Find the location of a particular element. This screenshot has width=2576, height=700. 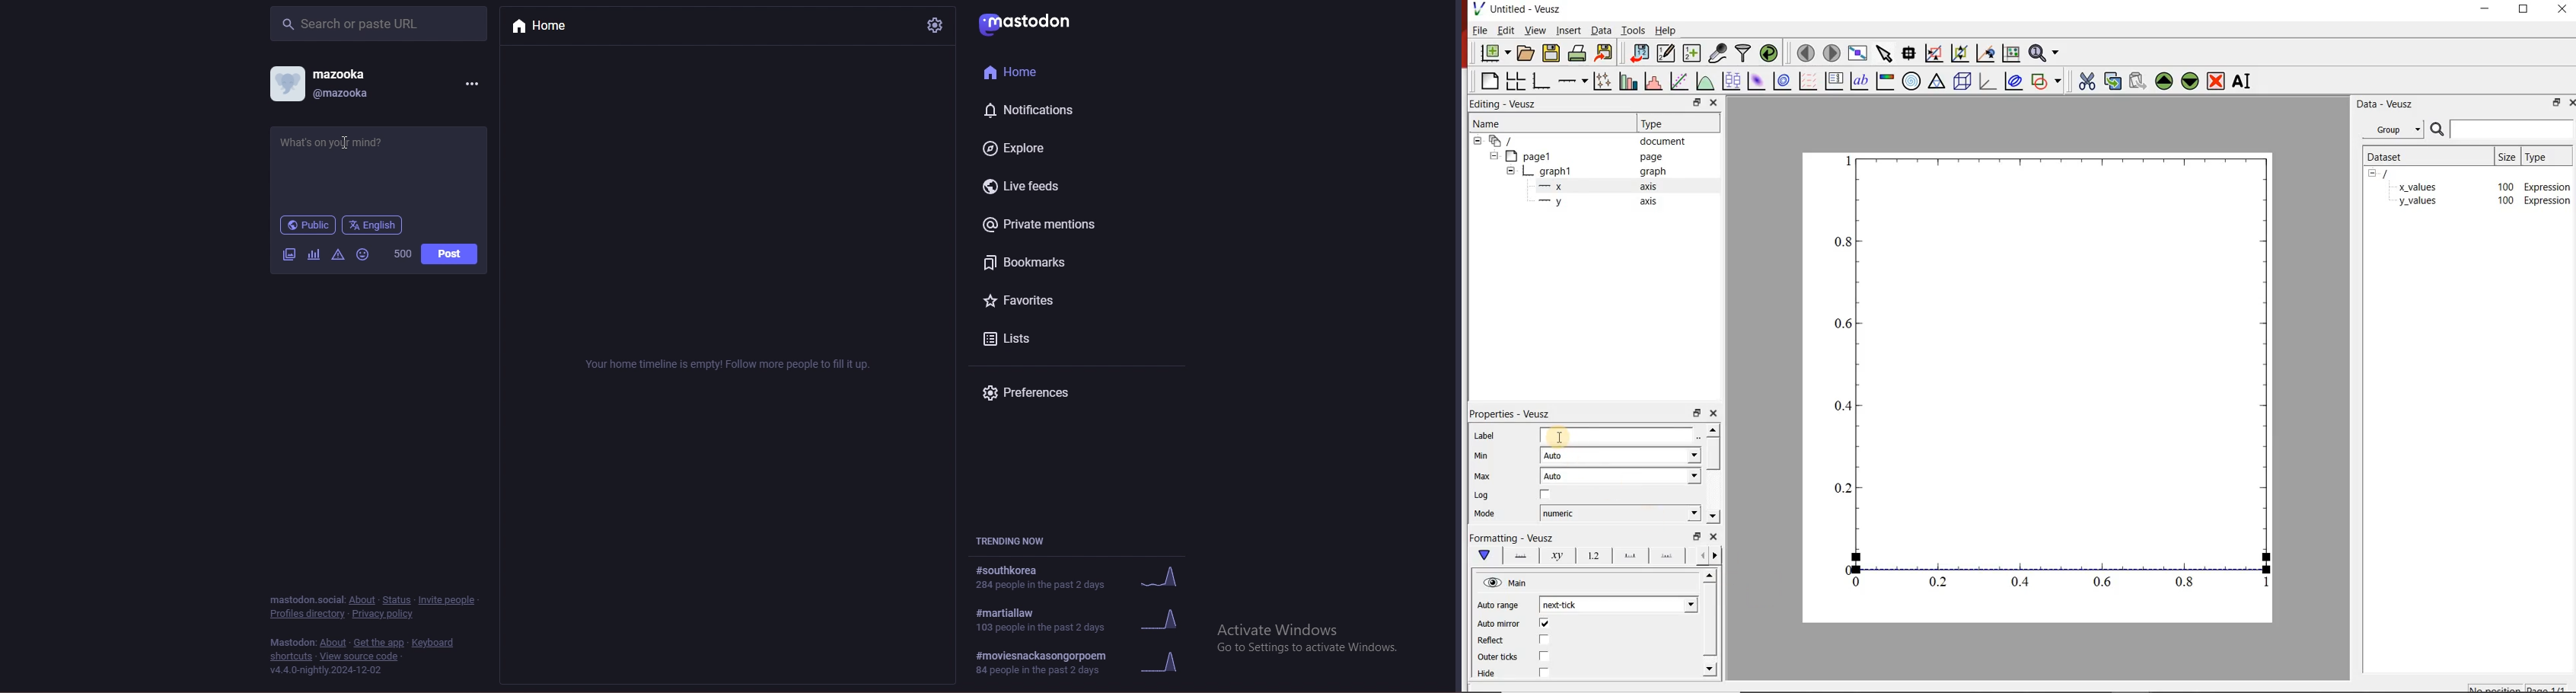

minimize is located at coordinates (2485, 11).